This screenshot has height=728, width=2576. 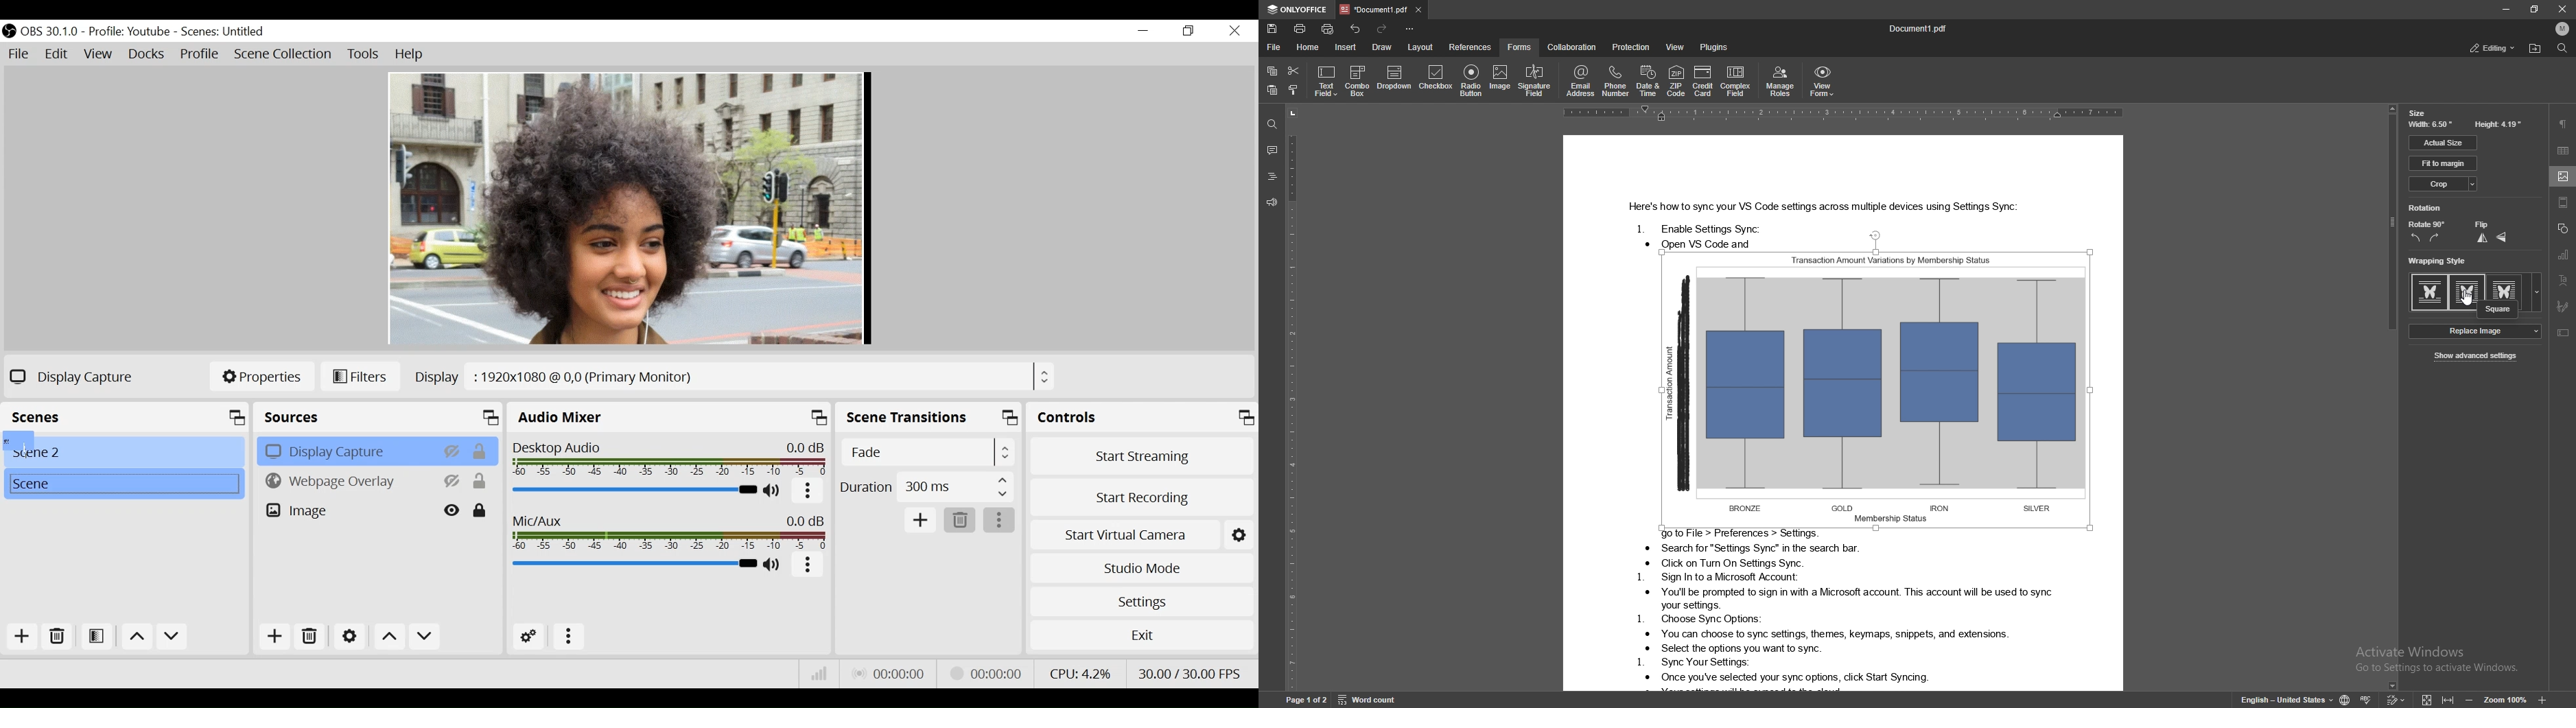 I want to click on Select Scene Transitions , so click(x=927, y=452).